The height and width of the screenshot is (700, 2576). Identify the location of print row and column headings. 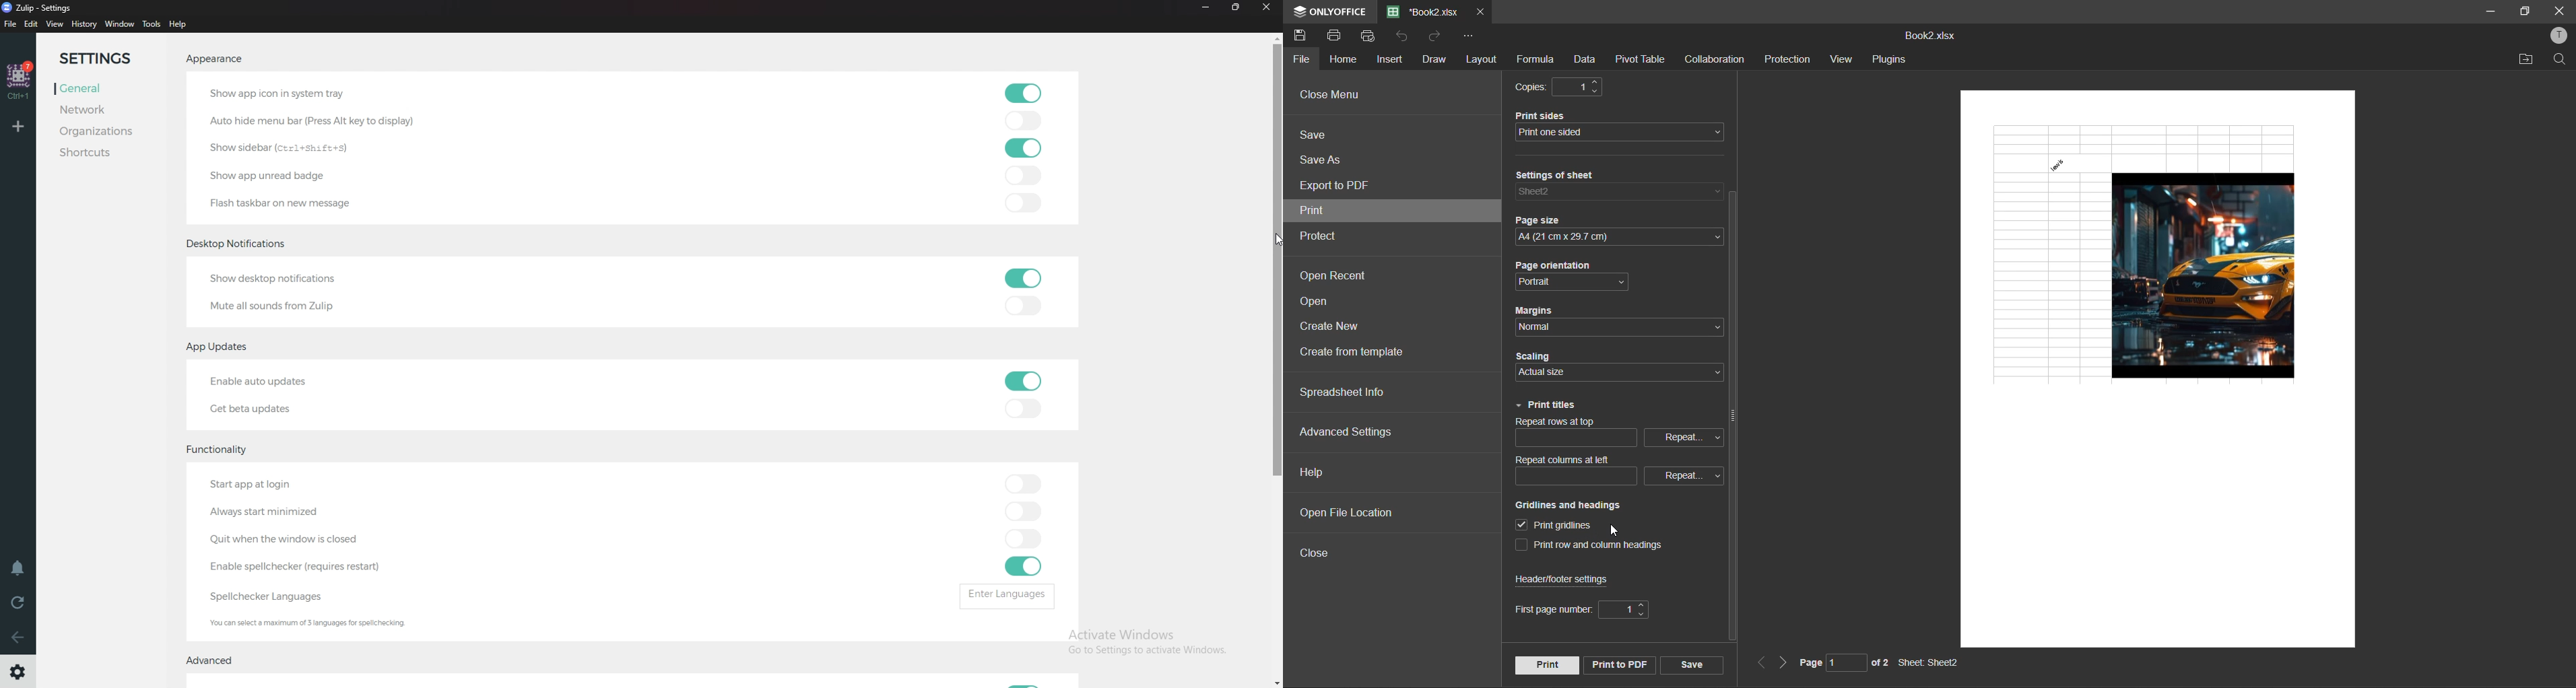
(1587, 545).